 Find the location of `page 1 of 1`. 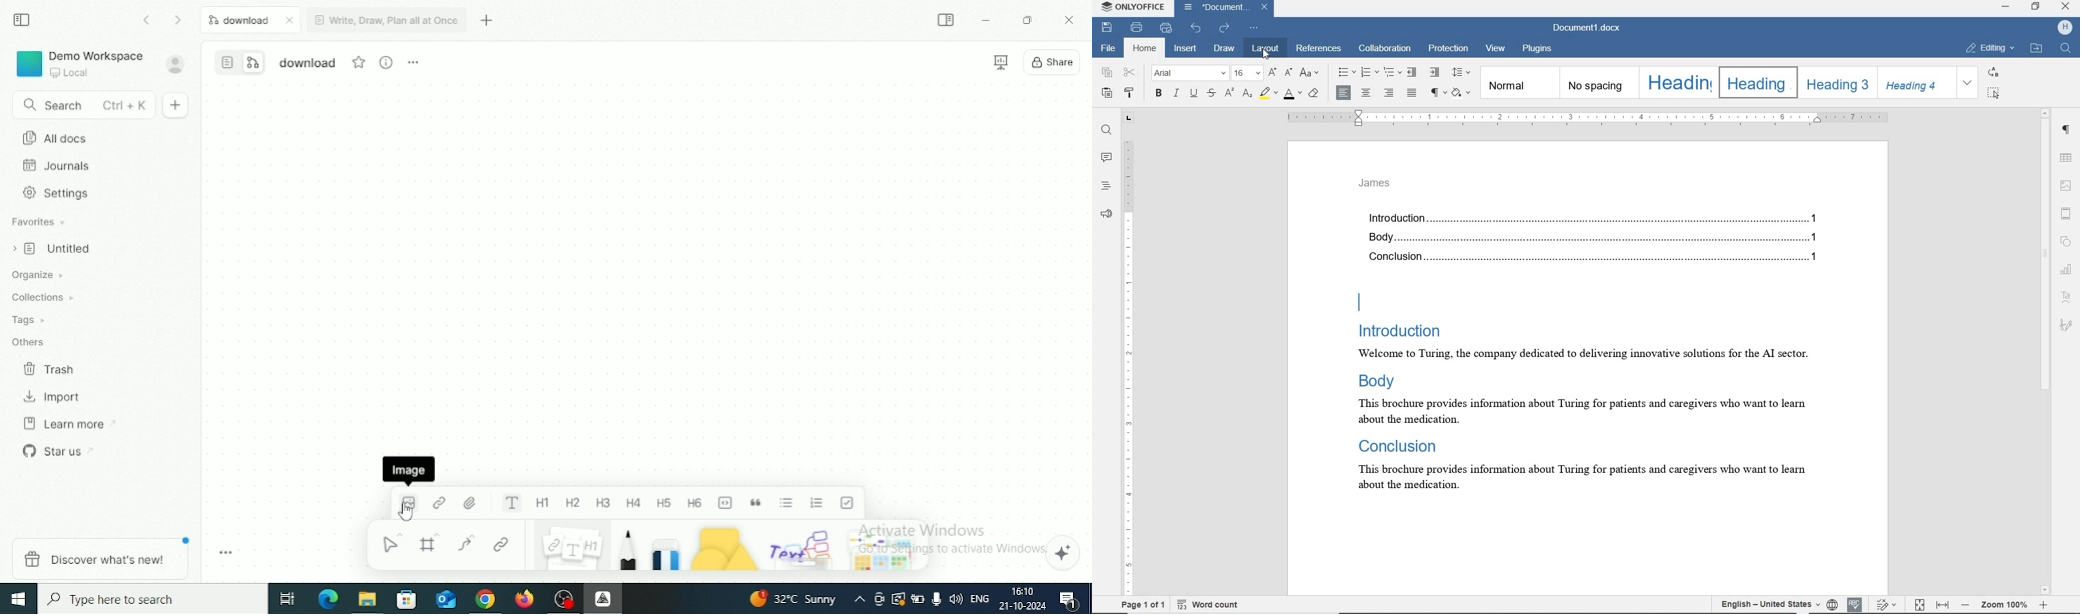

page 1 of 1 is located at coordinates (1143, 604).